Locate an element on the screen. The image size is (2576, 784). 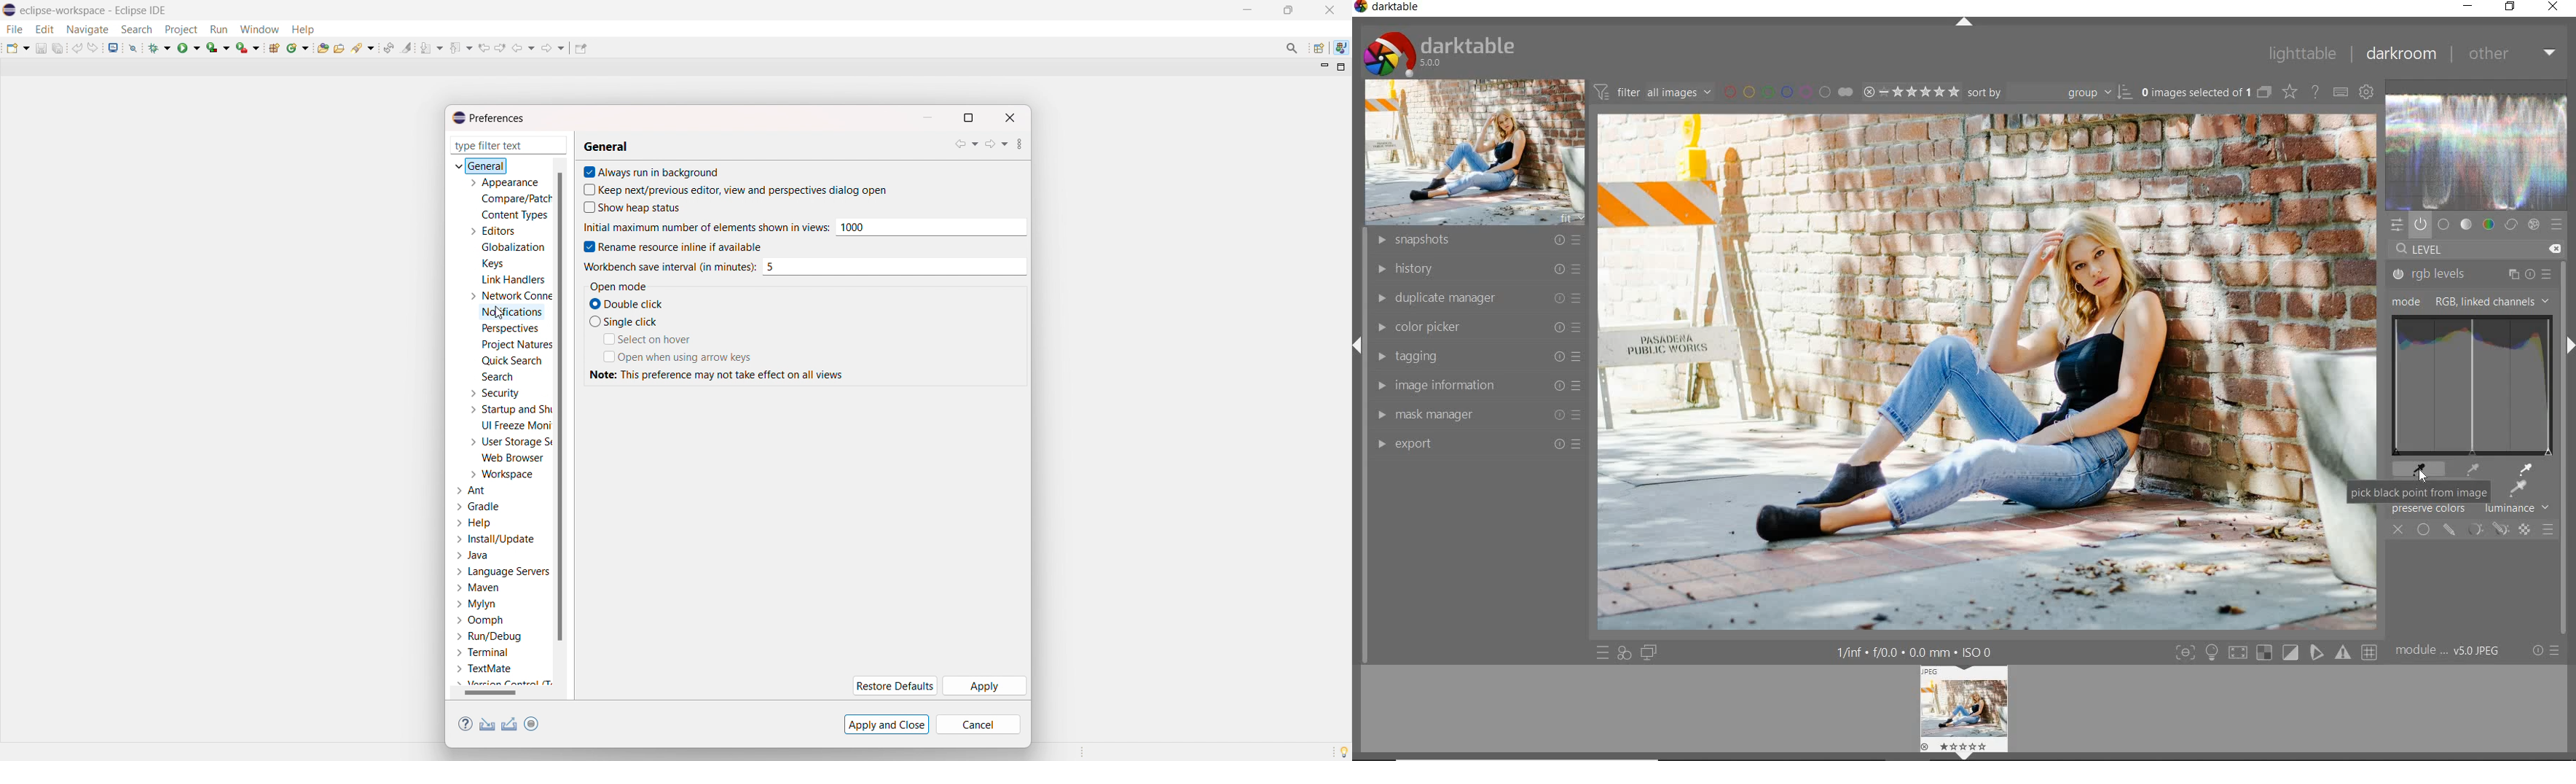
back is located at coordinates (523, 48).